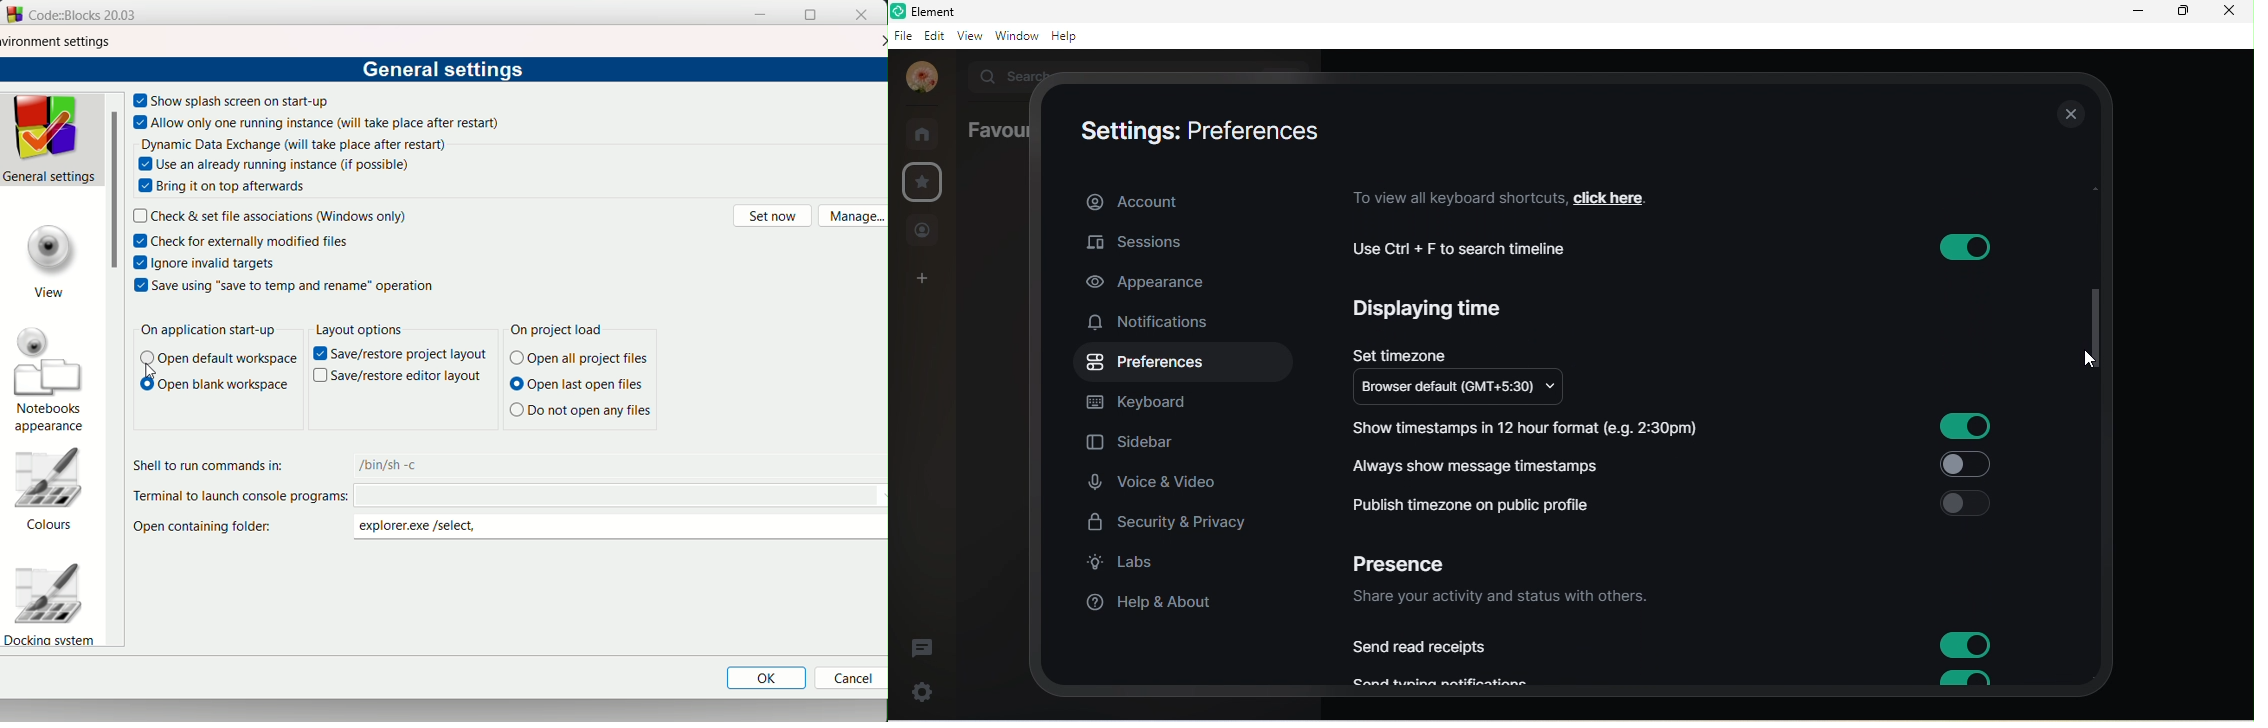  Describe the element at coordinates (253, 242) in the screenshot. I see `text` at that location.